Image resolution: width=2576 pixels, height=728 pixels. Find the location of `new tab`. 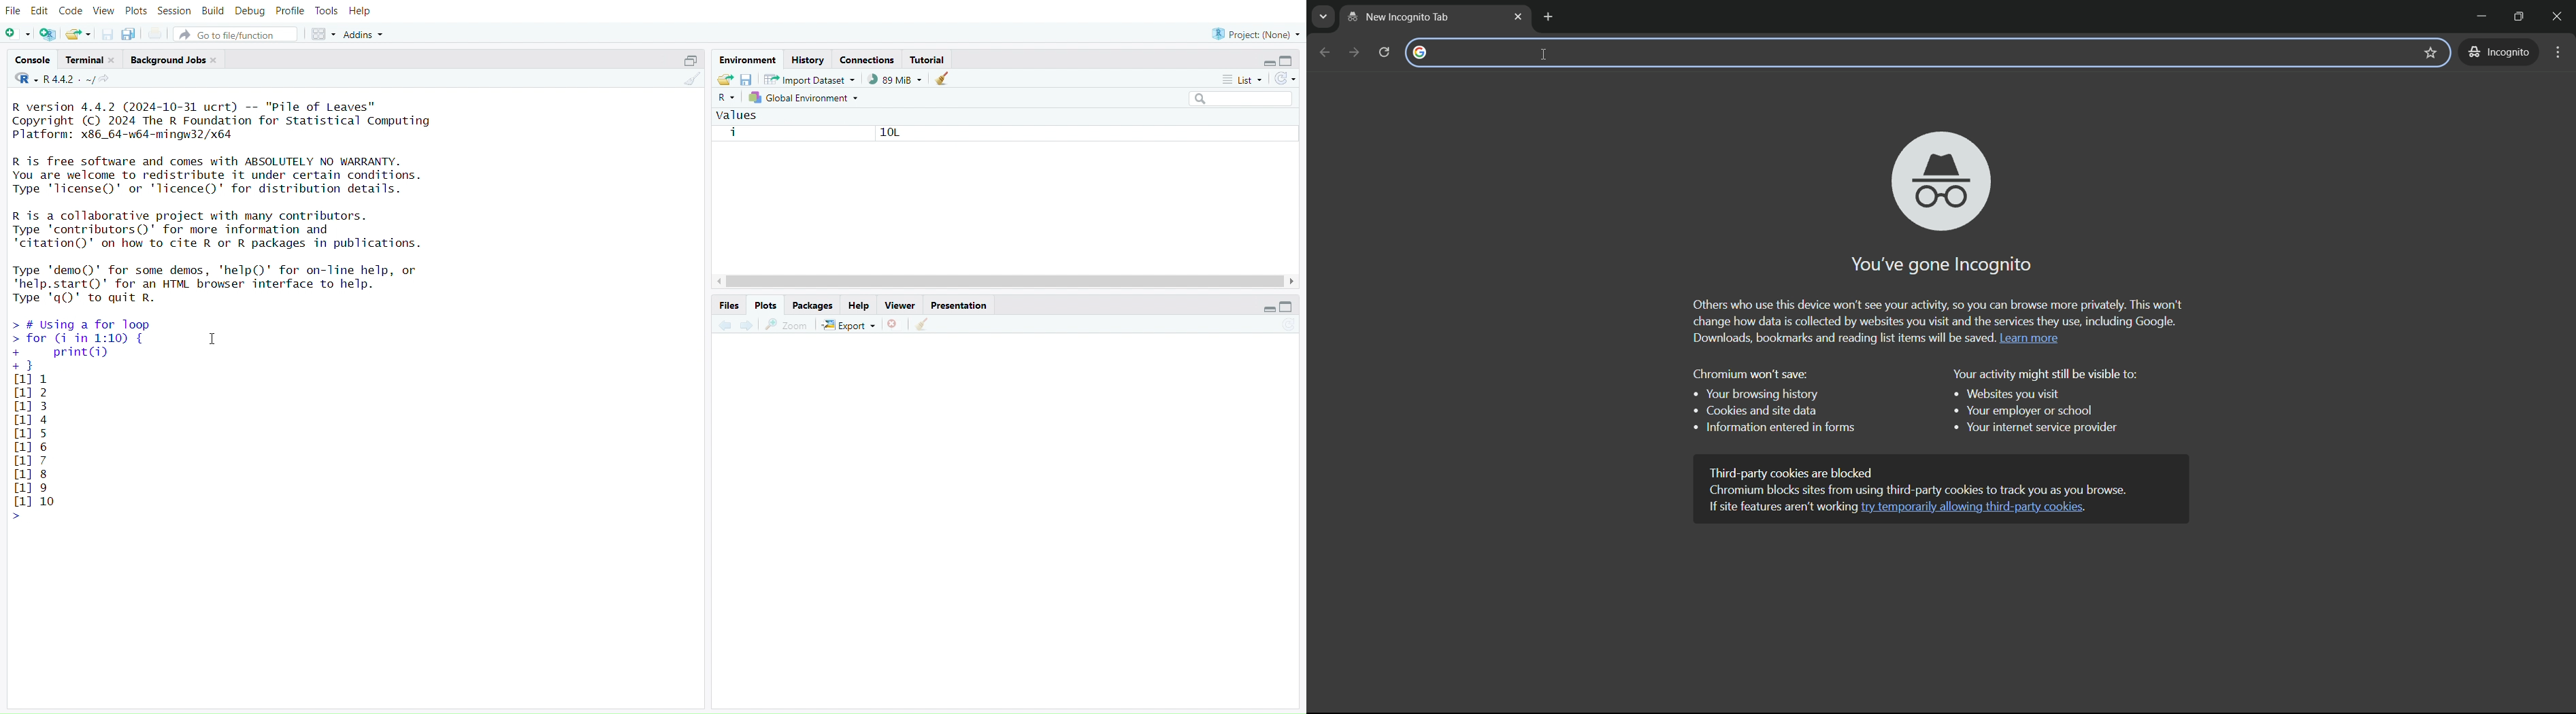

new tab is located at coordinates (1425, 17).